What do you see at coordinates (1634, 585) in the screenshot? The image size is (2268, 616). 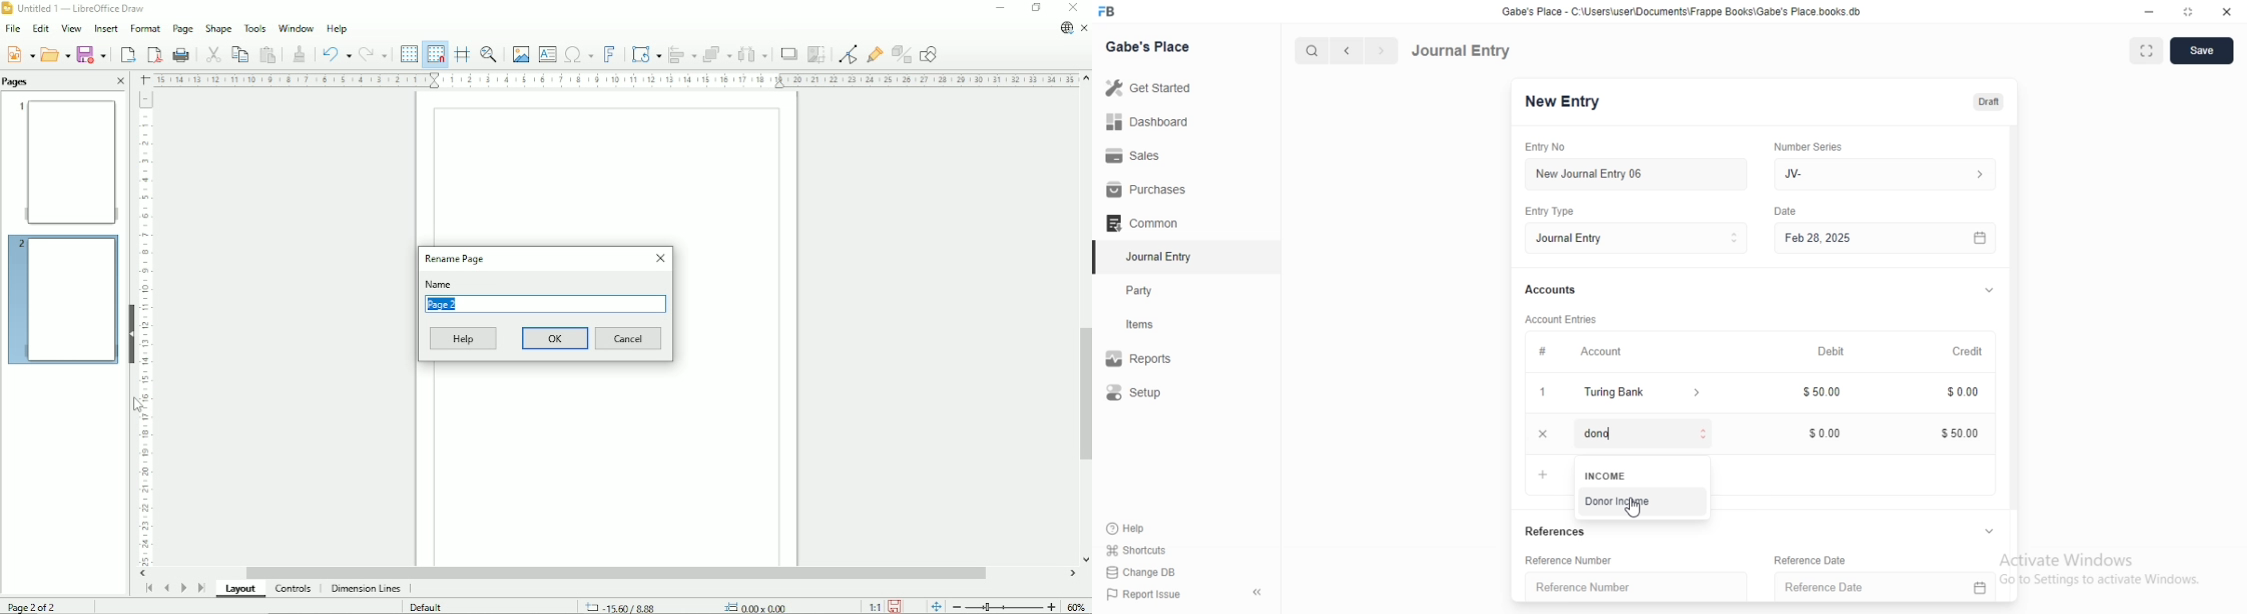 I see `Reference Number` at bounding box center [1634, 585].